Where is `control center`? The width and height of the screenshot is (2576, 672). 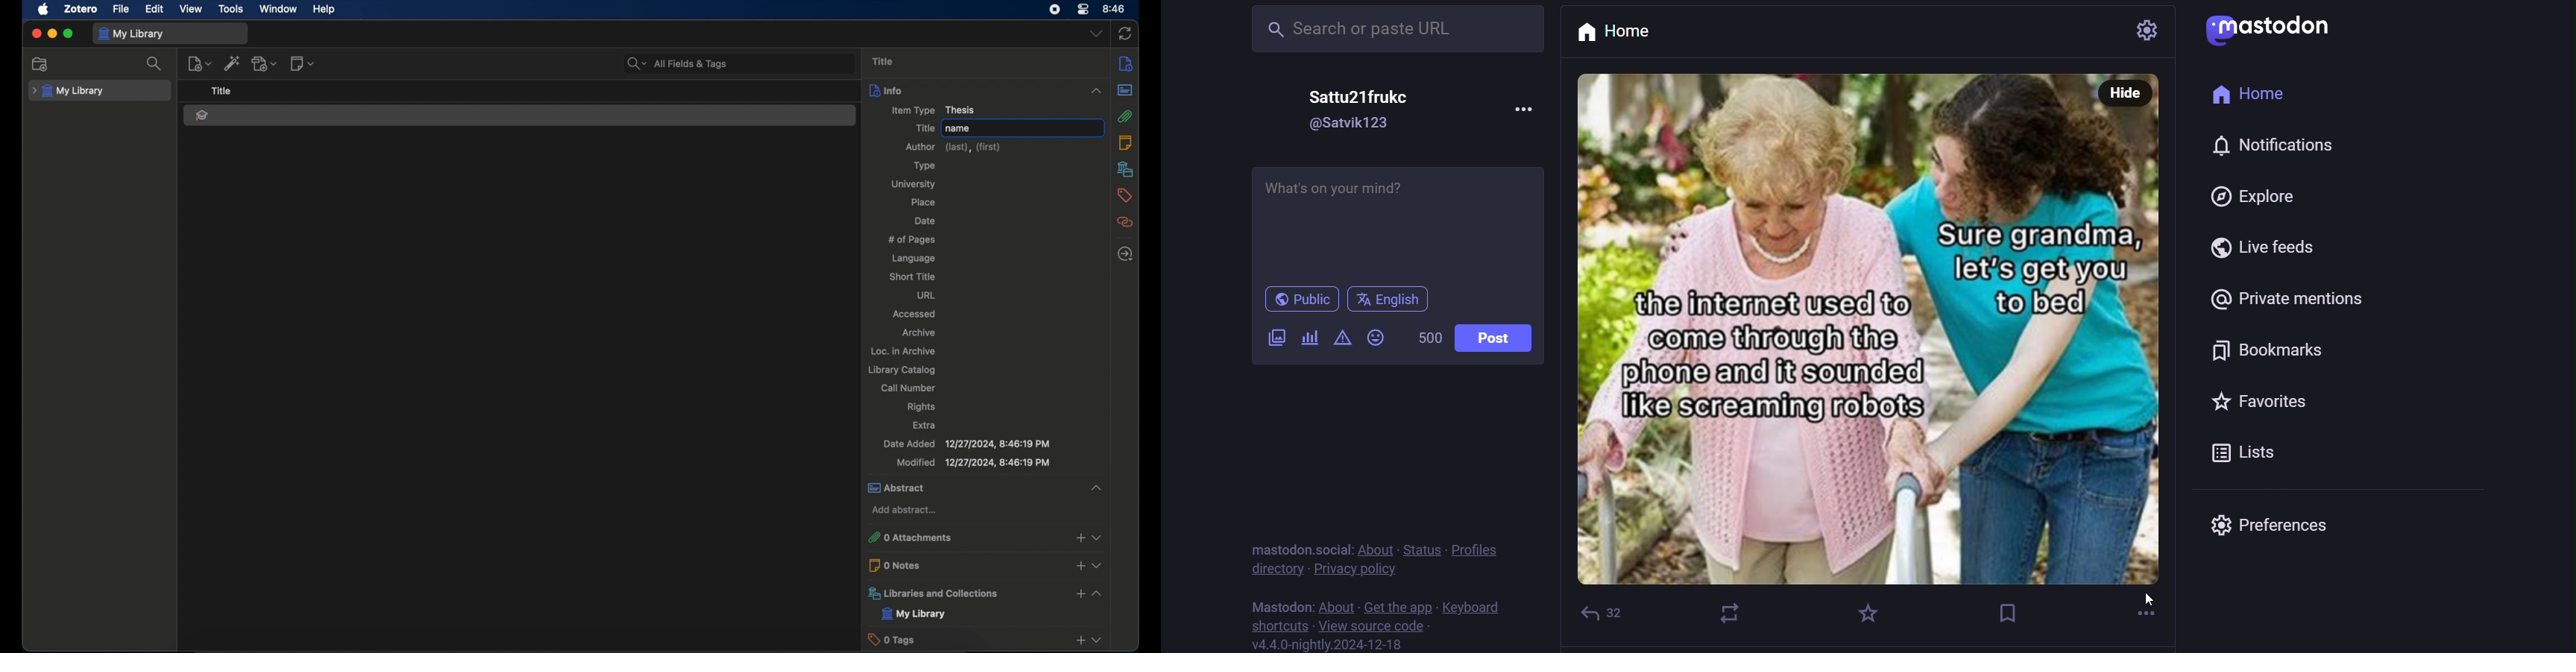
control center is located at coordinates (1083, 10).